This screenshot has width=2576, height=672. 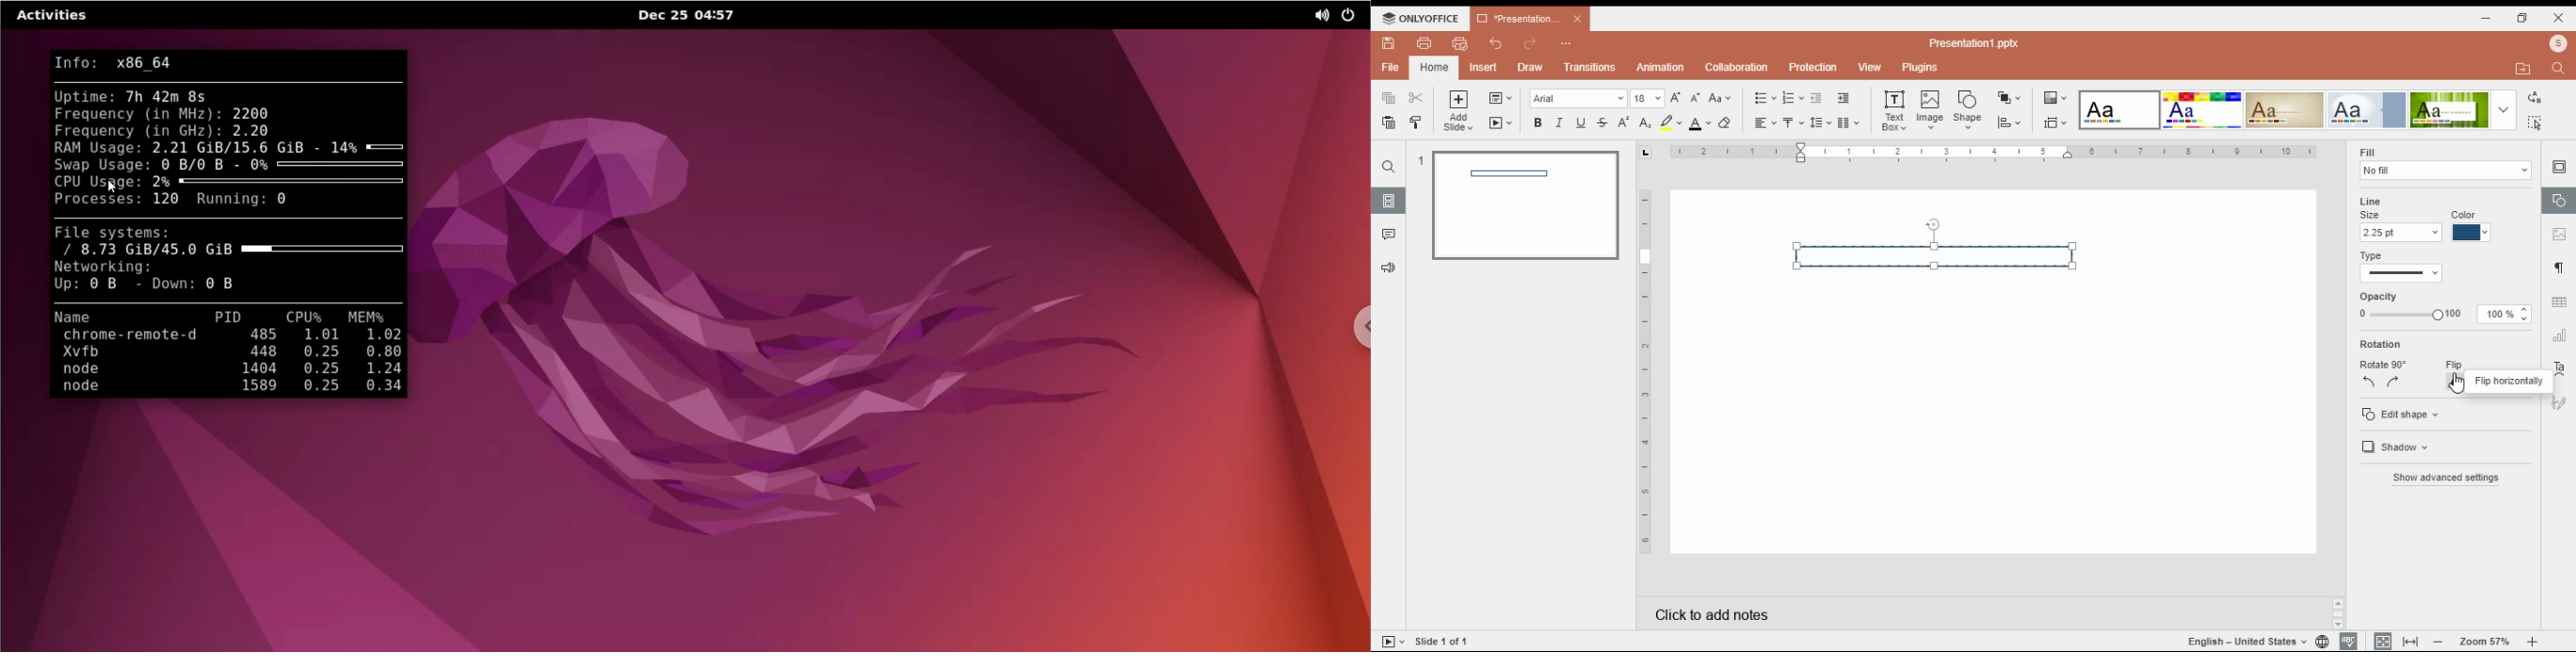 What do you see at coordinates (1793, 98) in the screenshot?
I see `numbering` at bounding box center [1793, 98].